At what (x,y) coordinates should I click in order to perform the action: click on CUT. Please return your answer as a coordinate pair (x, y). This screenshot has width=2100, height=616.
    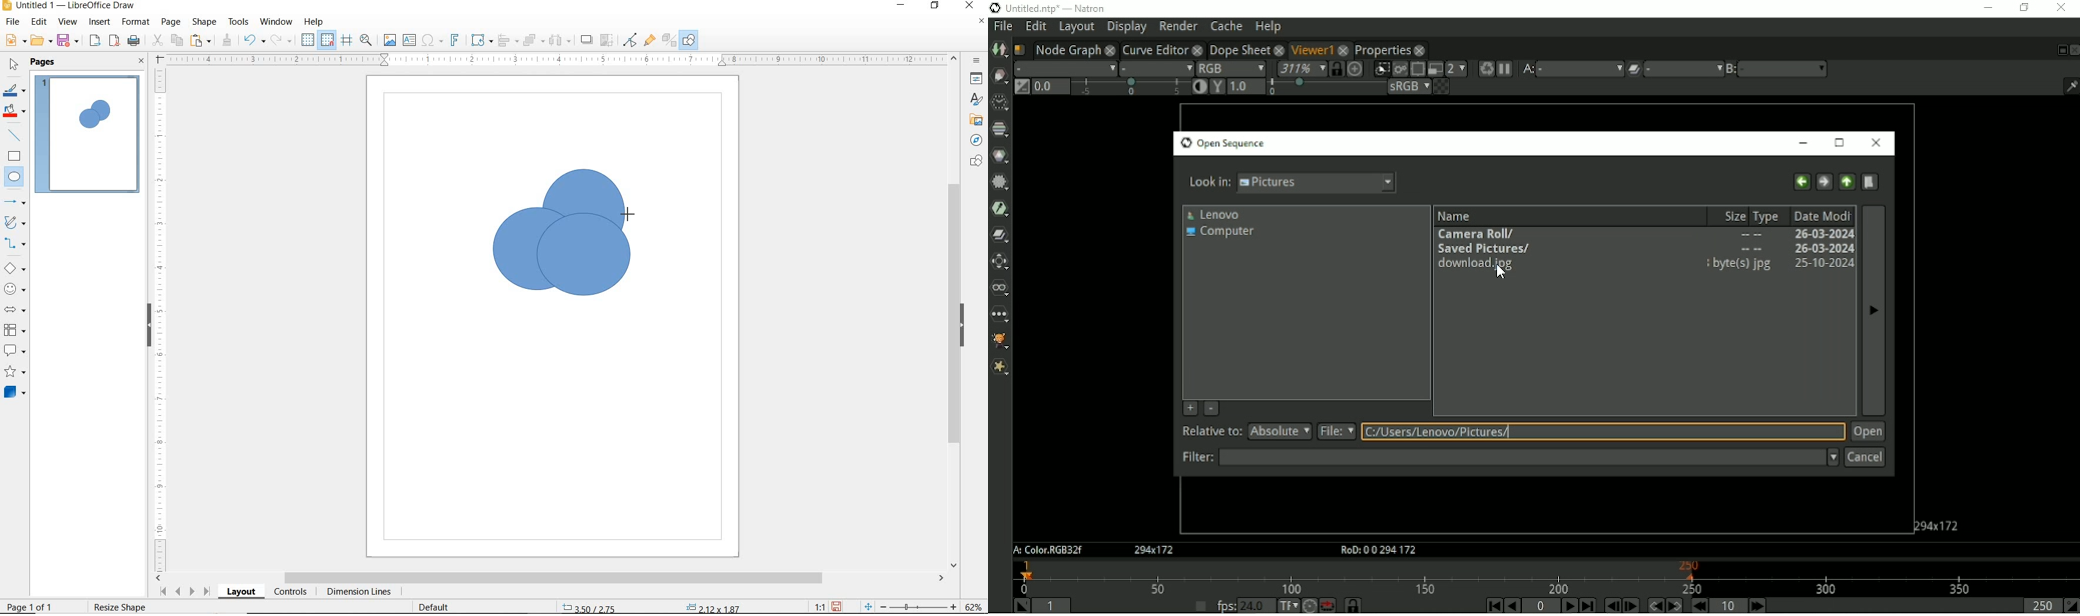
    Looking at the image, I should click on (158, 41).